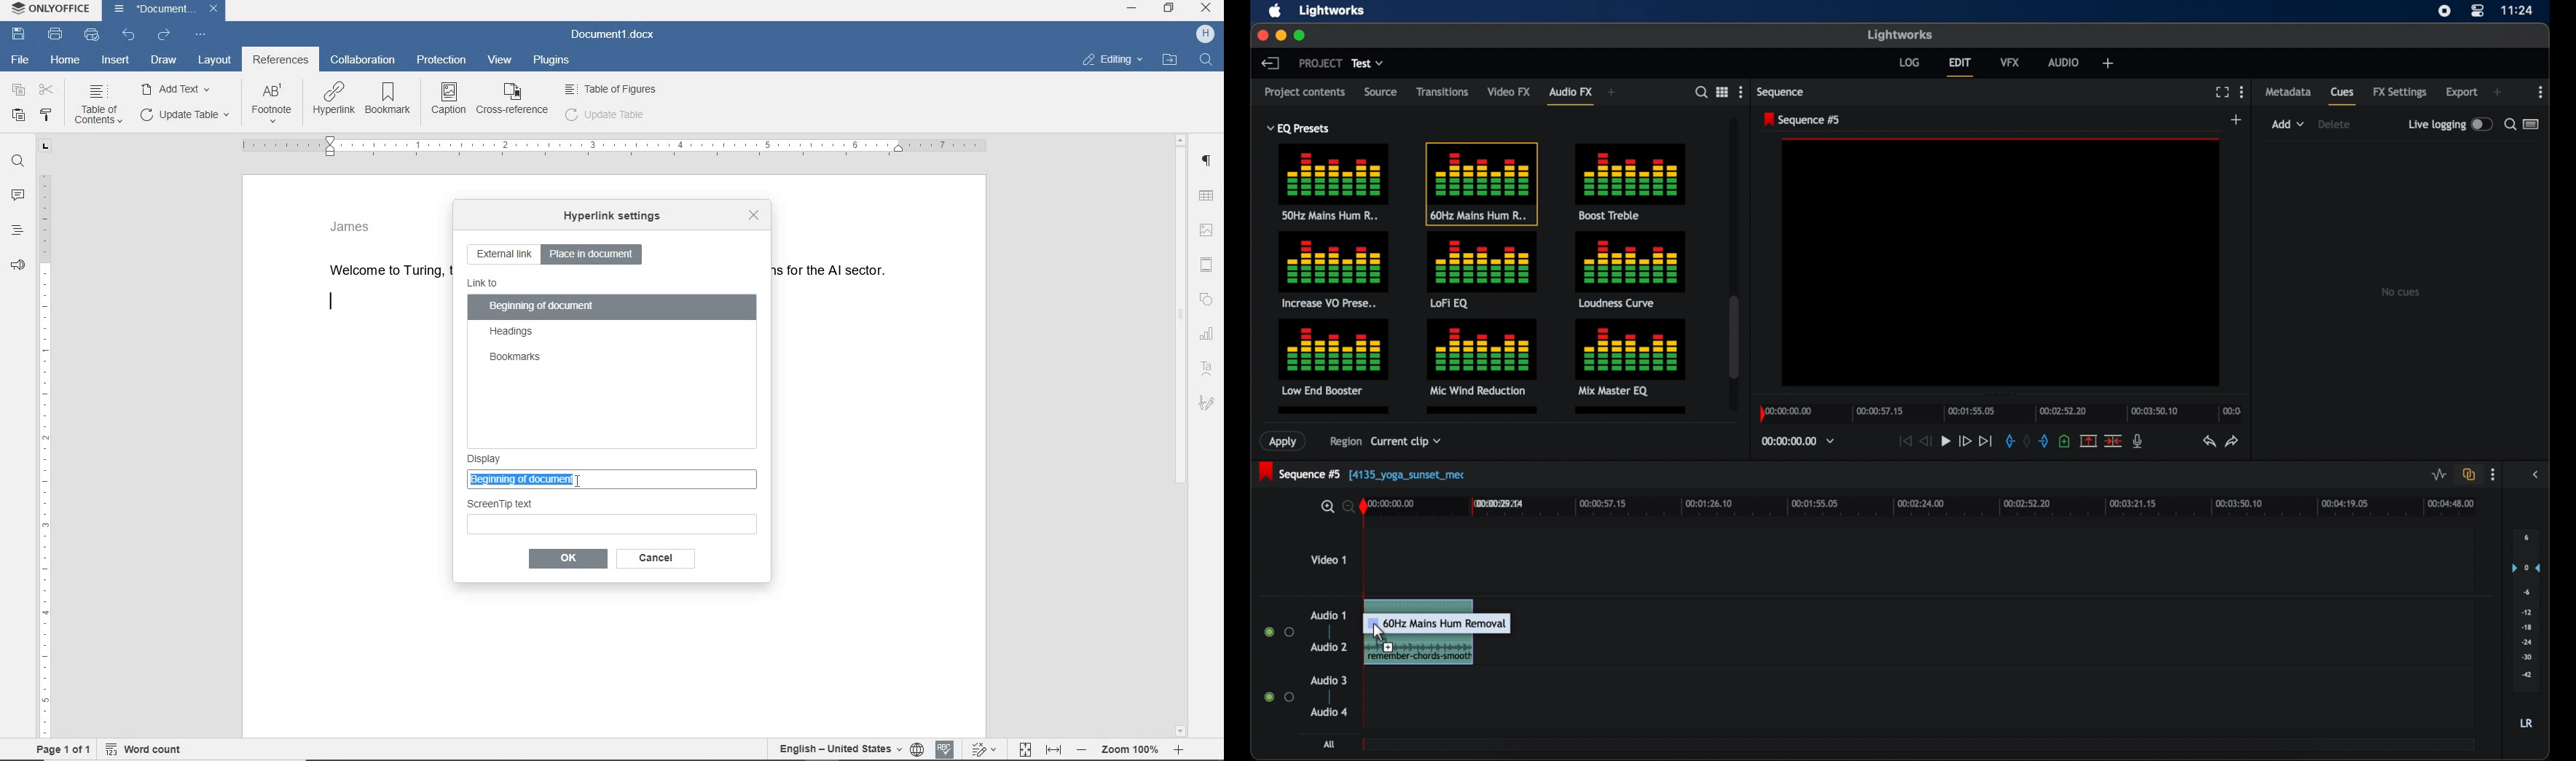 The height and width of the screenshot is (784, 2576). I want to click on mic, so click(2137, 441).